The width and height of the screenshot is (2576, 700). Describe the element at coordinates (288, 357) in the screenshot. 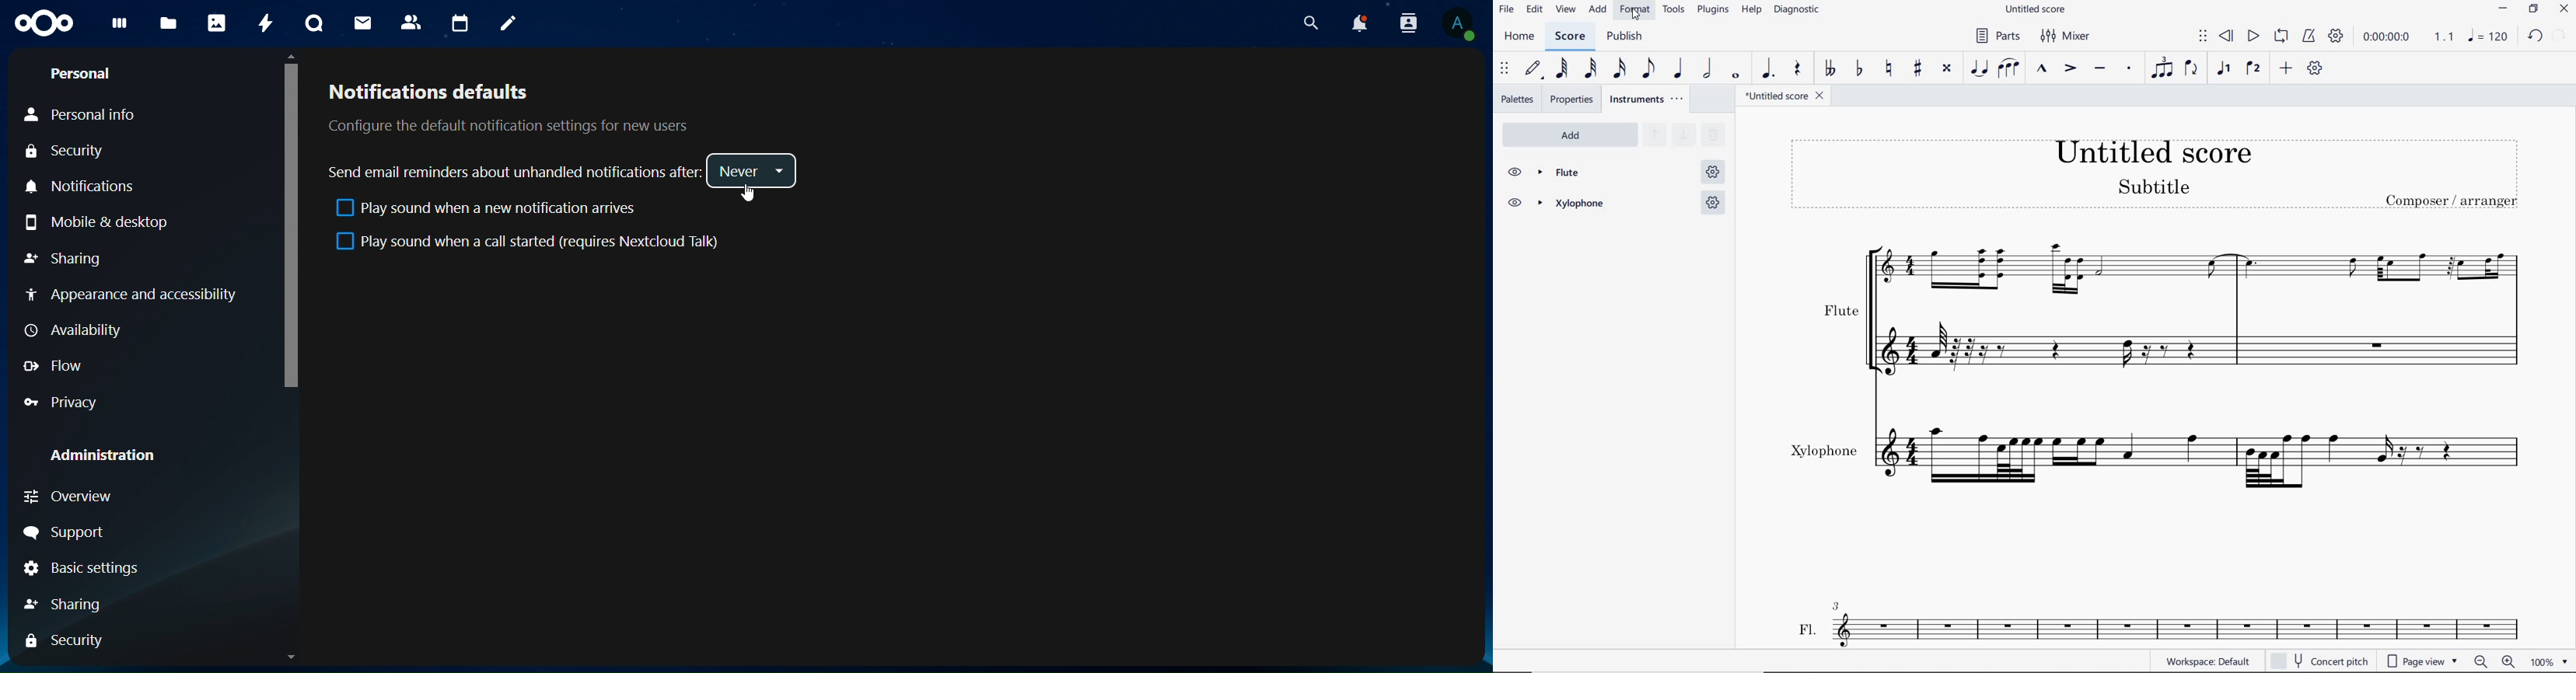

I see `Scrollbar` at that location.